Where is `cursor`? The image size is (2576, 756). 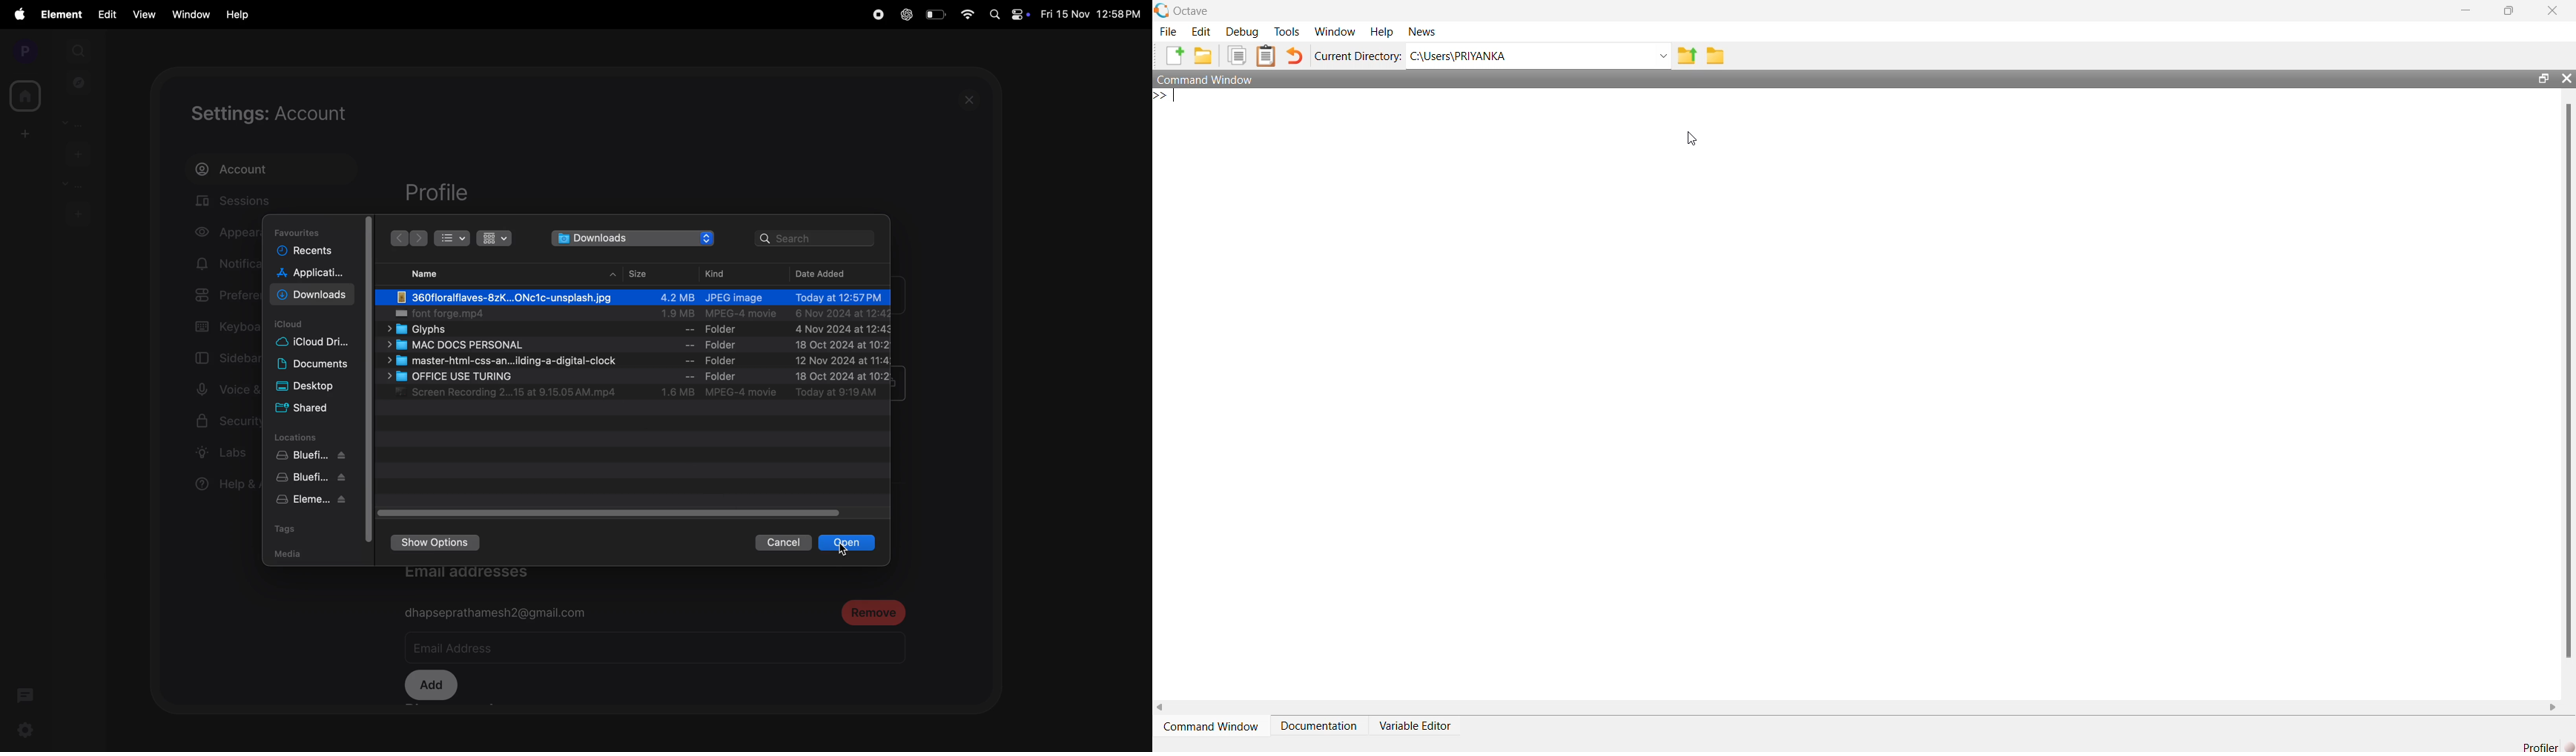
cursor is located at coordinates (848, 547).